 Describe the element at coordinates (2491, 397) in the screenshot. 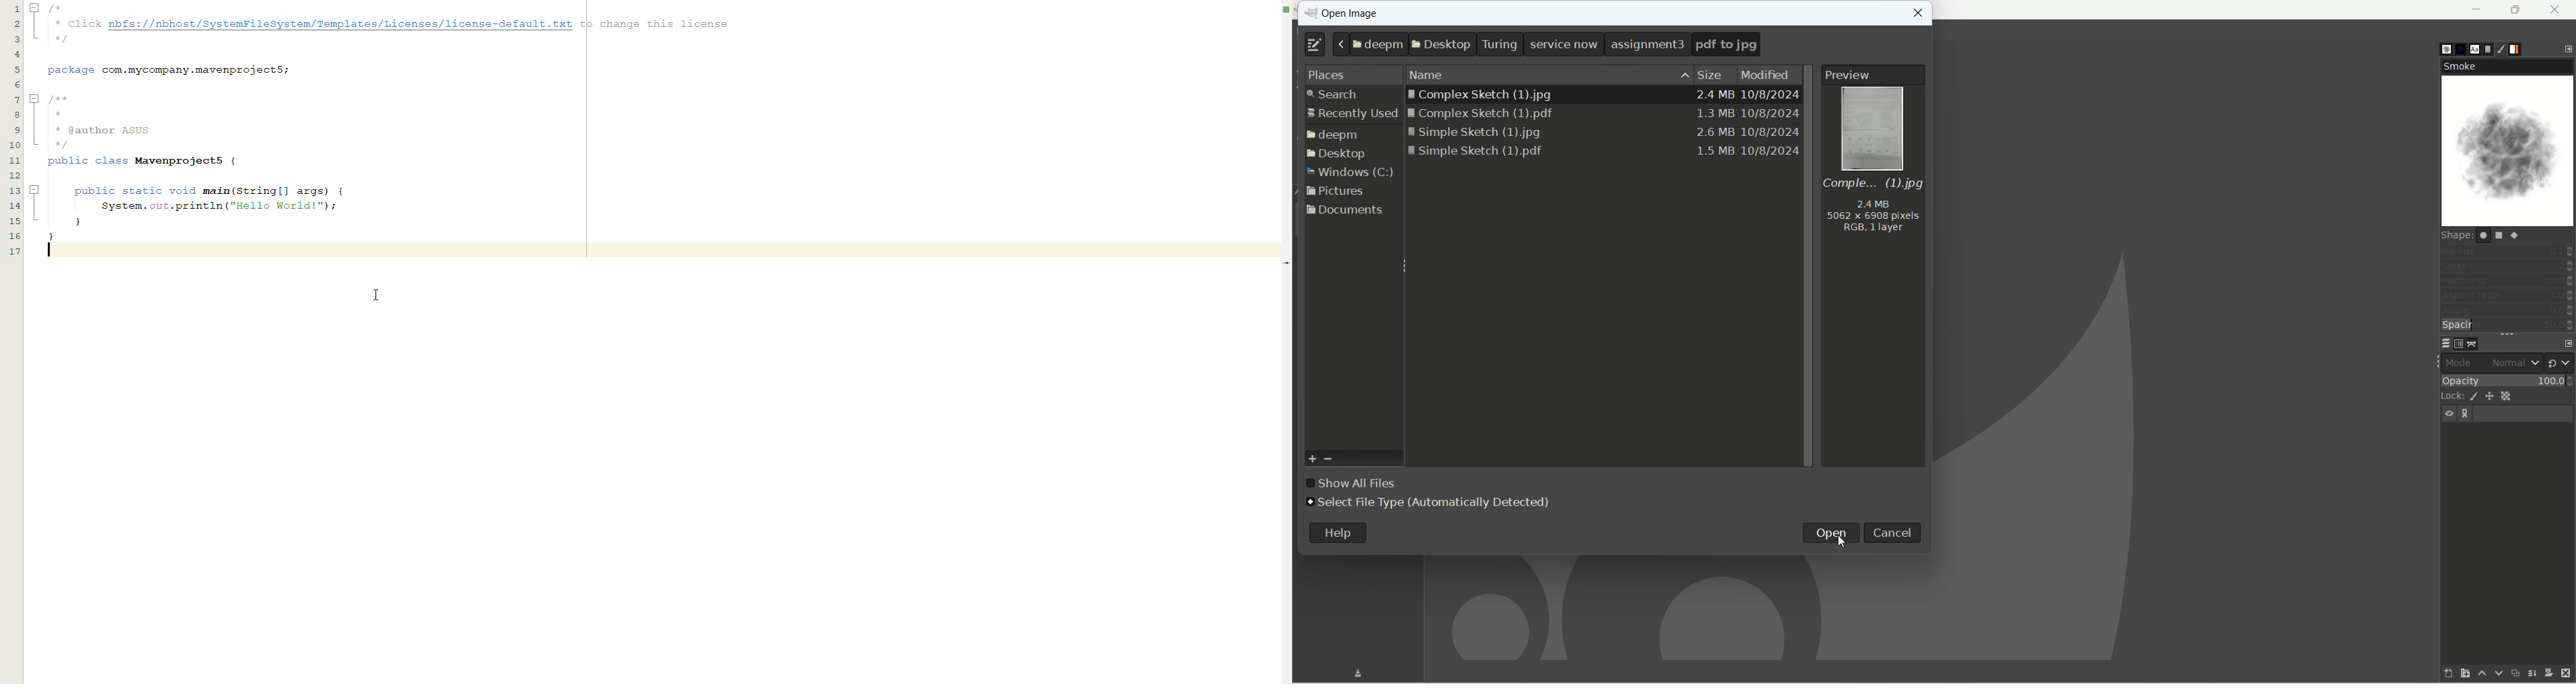

I see `lock position and size` at that location.